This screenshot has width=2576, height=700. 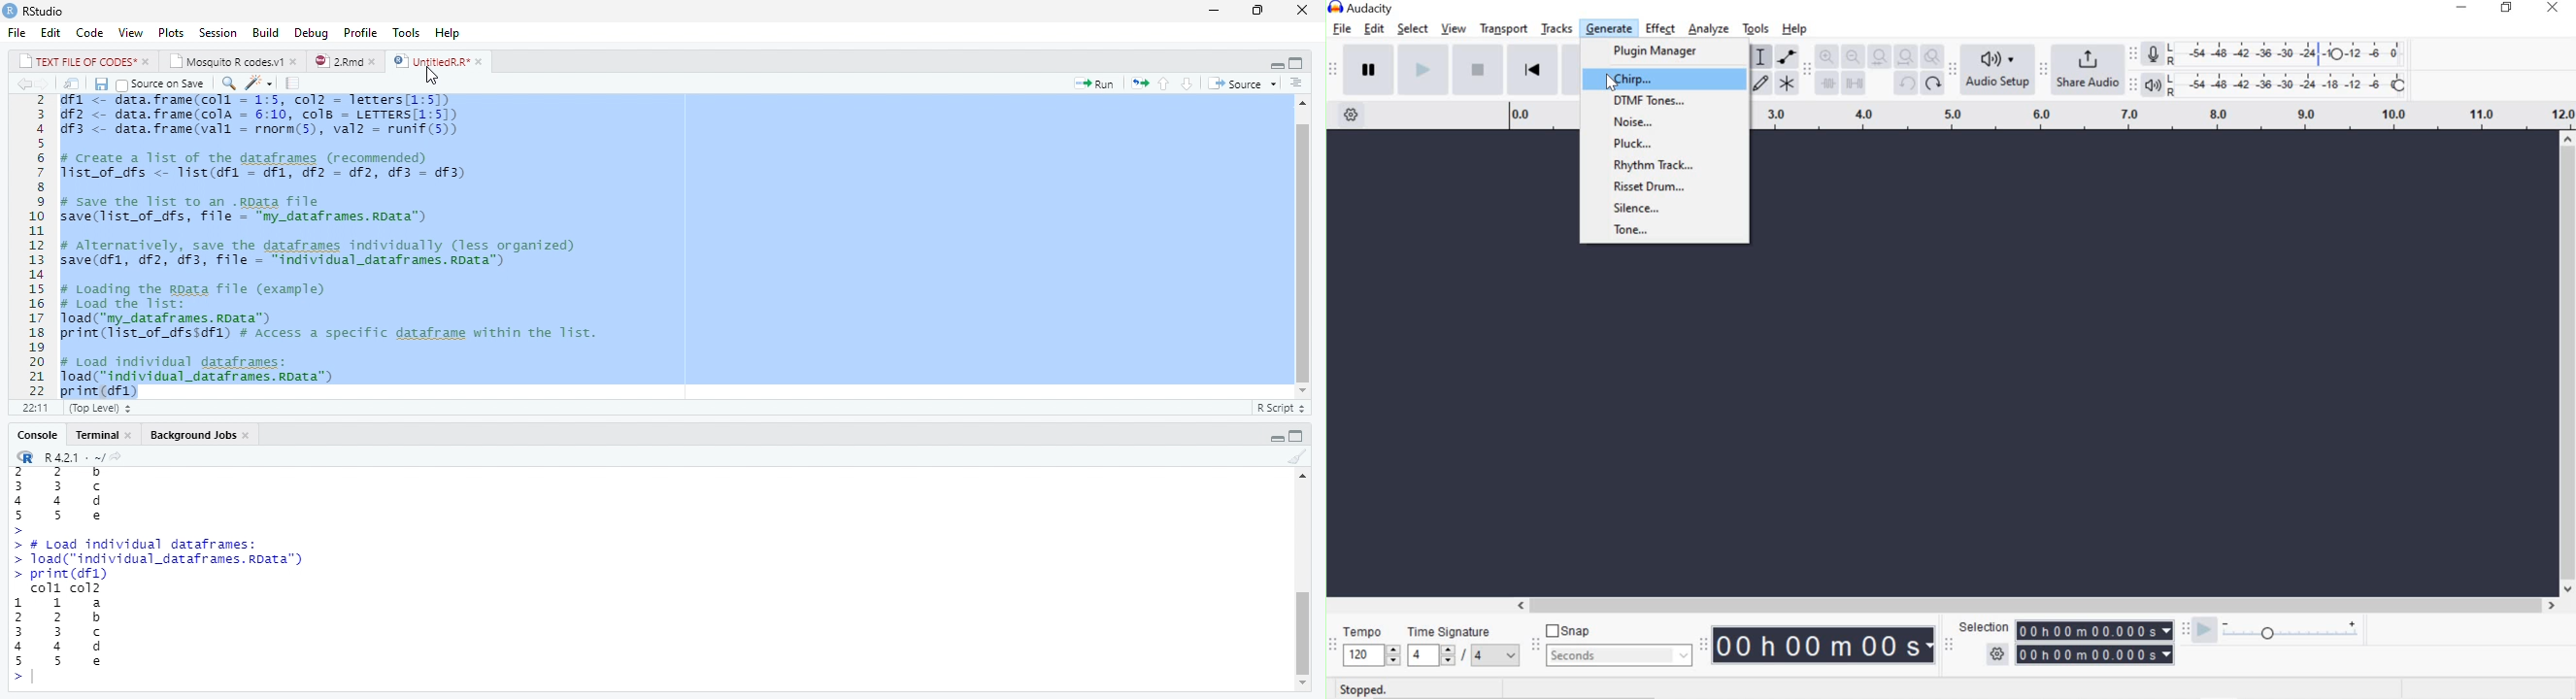 I want to click on Go to next location, so click(x=44, y=84).